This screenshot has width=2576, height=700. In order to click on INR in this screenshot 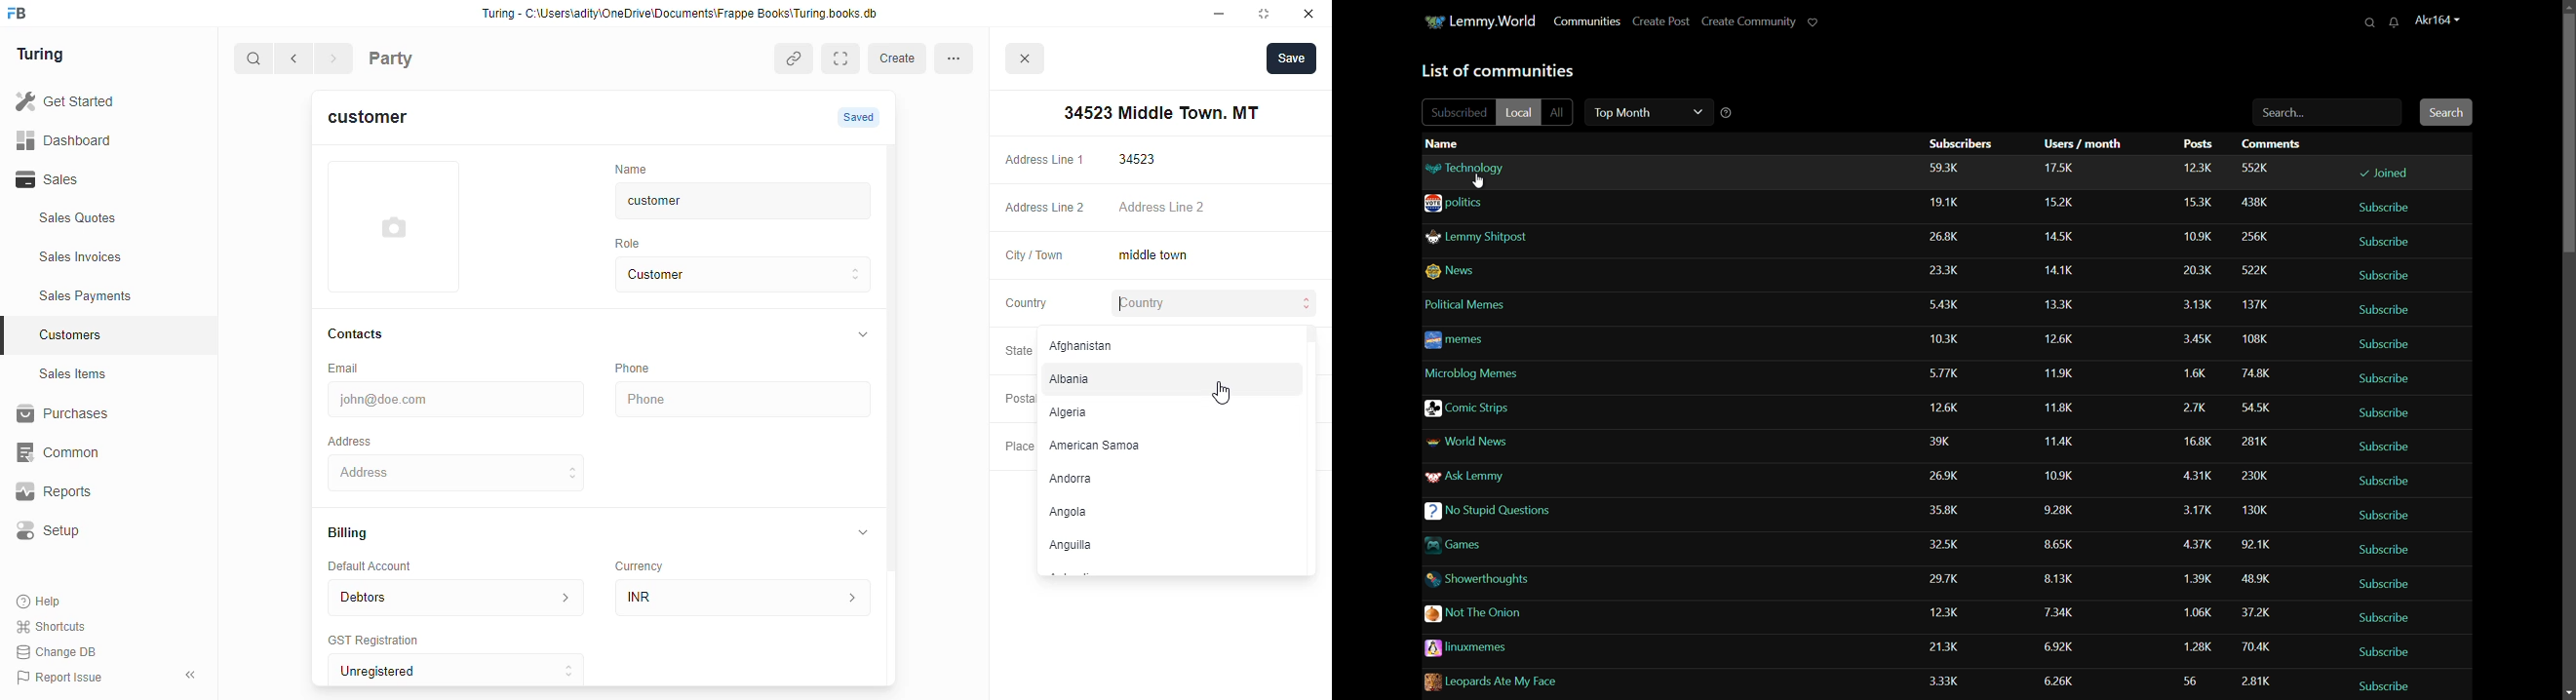, I will do `click(747, 597)`.